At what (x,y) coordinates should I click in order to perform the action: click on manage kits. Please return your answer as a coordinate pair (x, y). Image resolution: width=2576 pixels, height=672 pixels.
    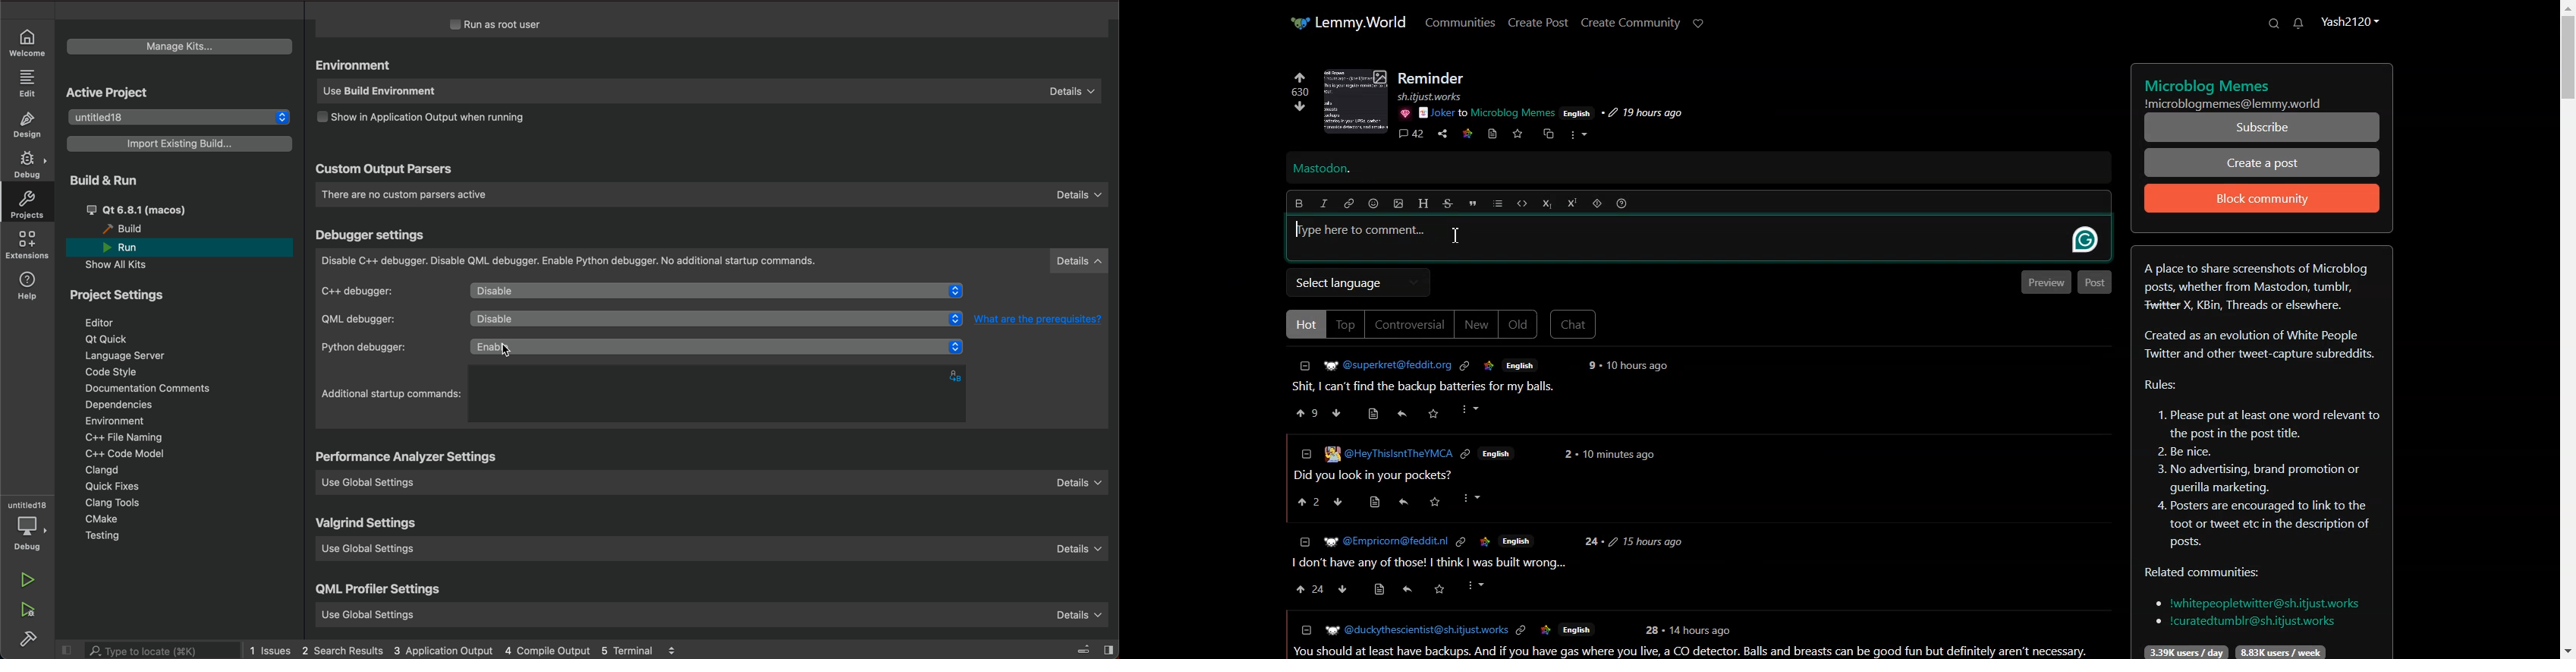
    Looking at the image, I should click on (177, 44).